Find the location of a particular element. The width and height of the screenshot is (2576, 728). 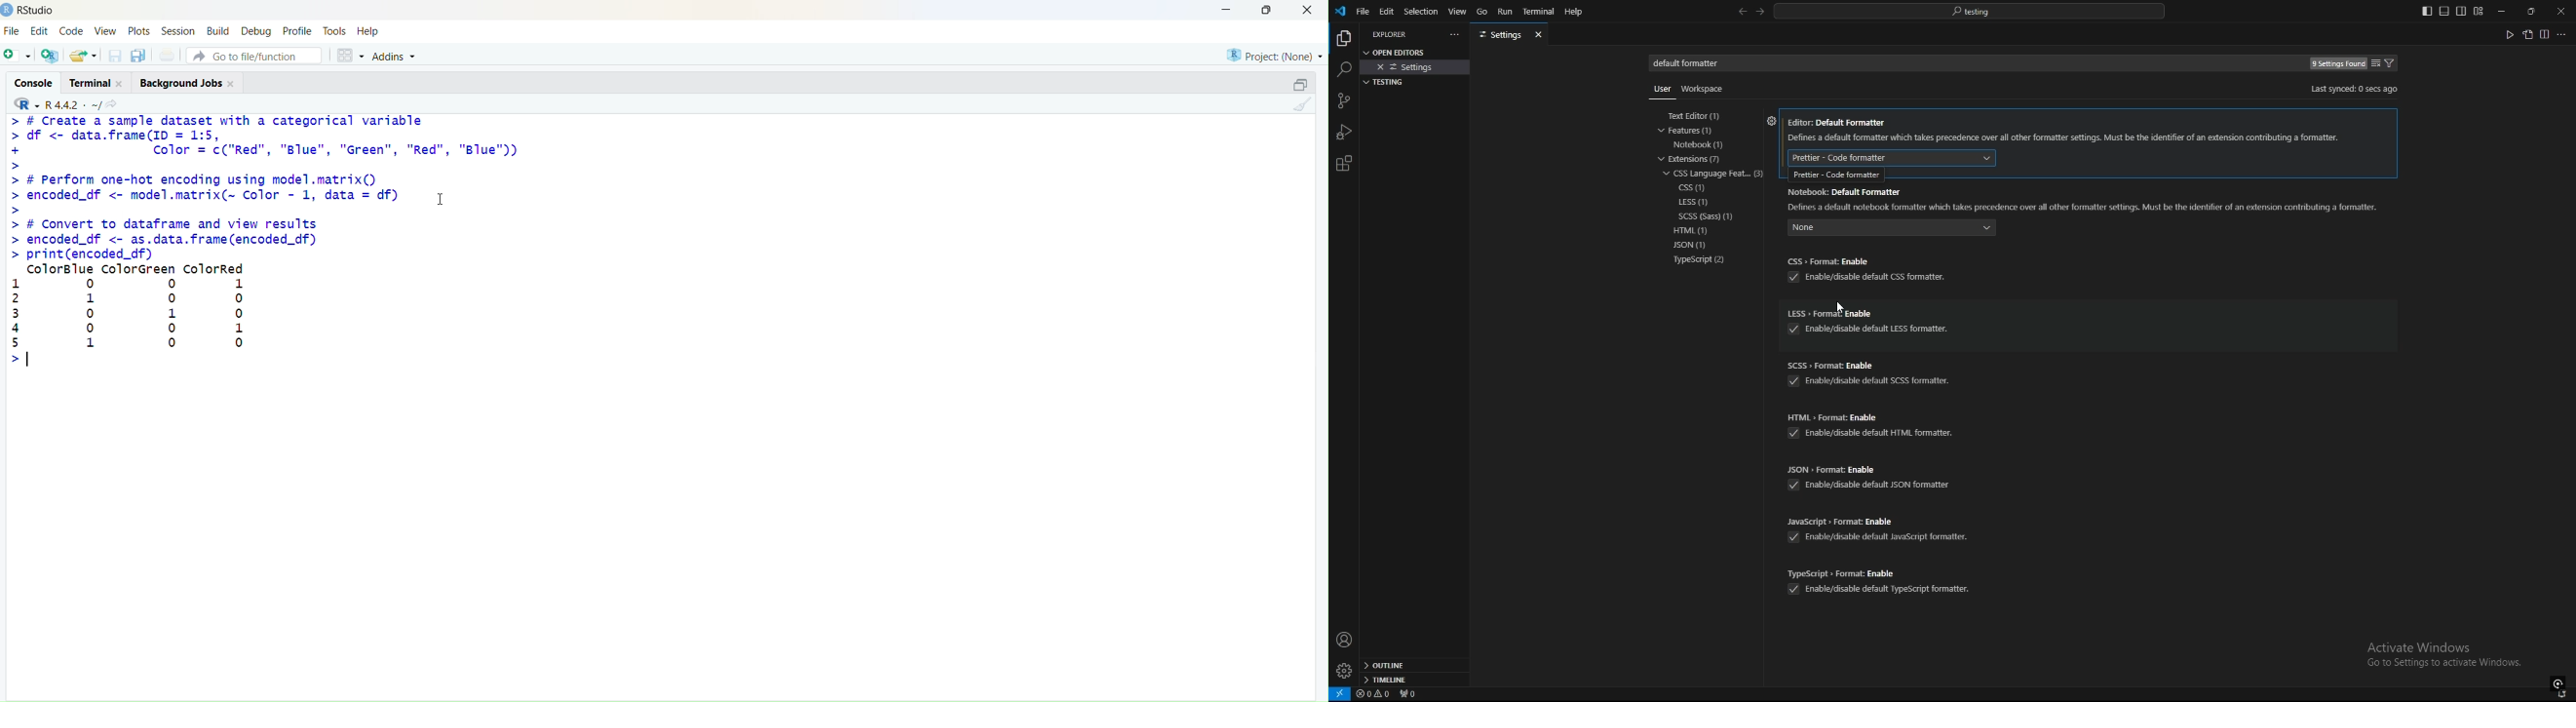

add R file is located at coordinates (50, 55).